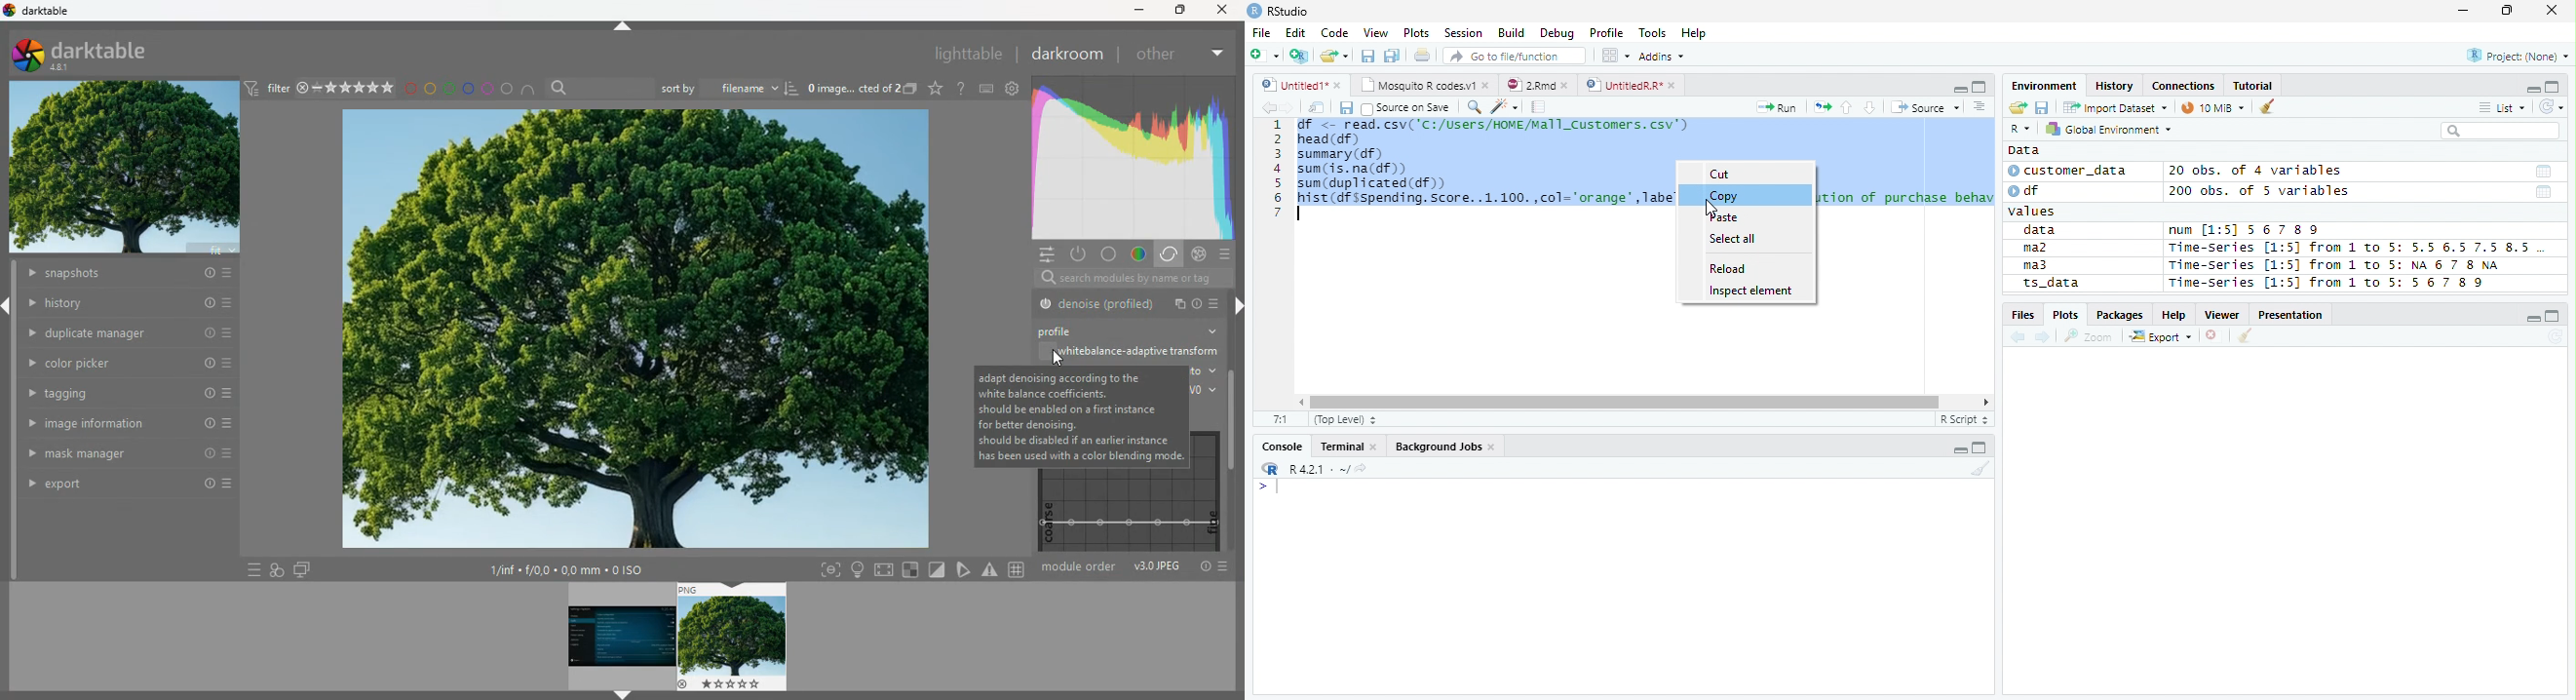  I want to click on Build, so click(1514, 34).